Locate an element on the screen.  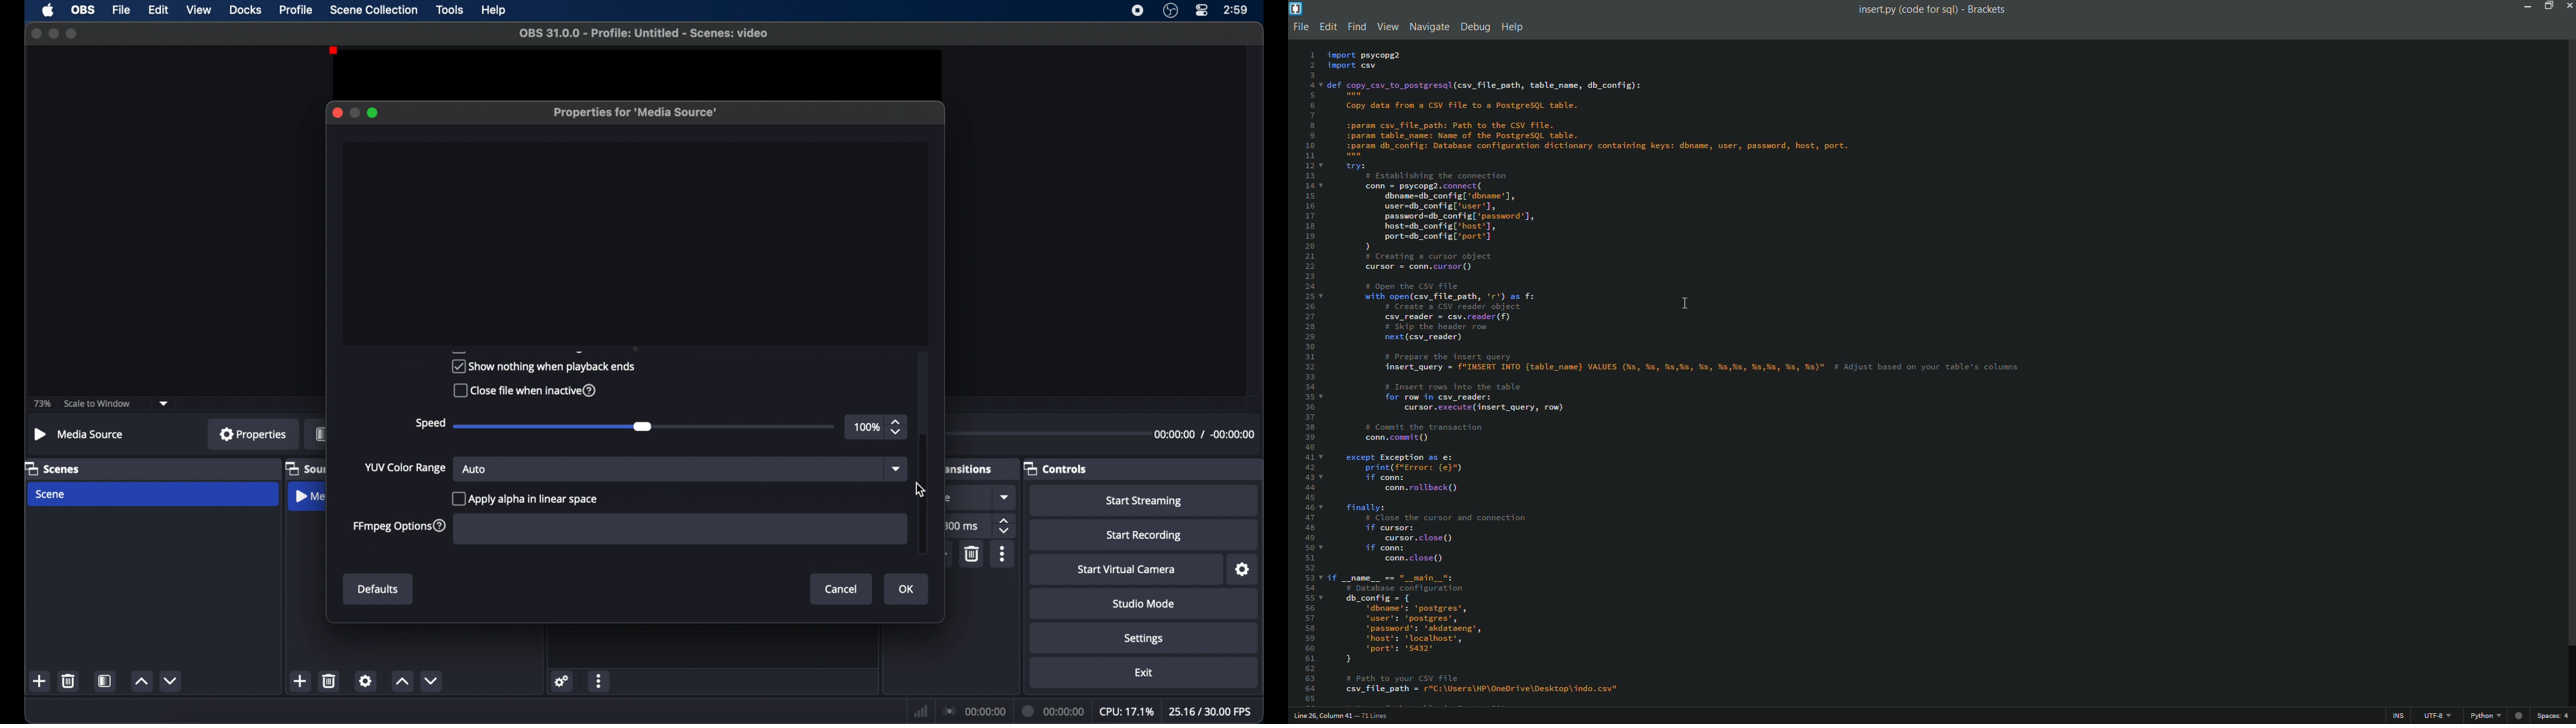
cancel is located at coordinates (842, 590).